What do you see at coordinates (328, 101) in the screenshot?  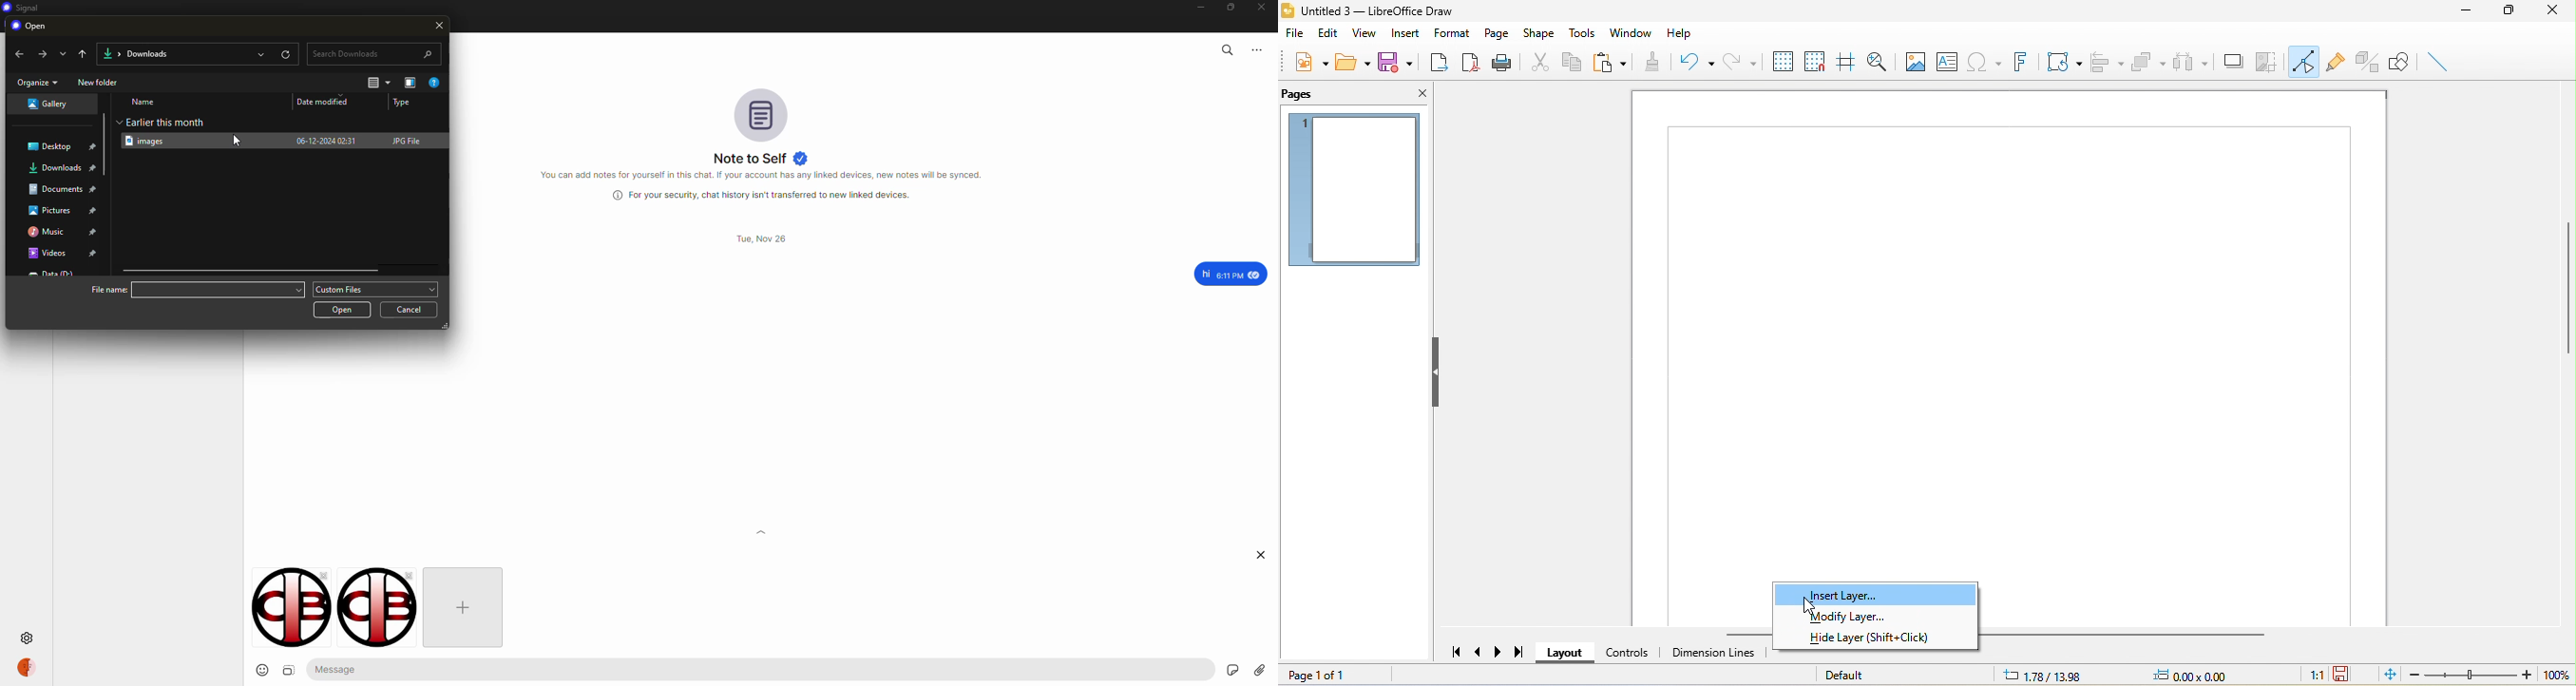 I see `date` at bounding box center [328, 101].